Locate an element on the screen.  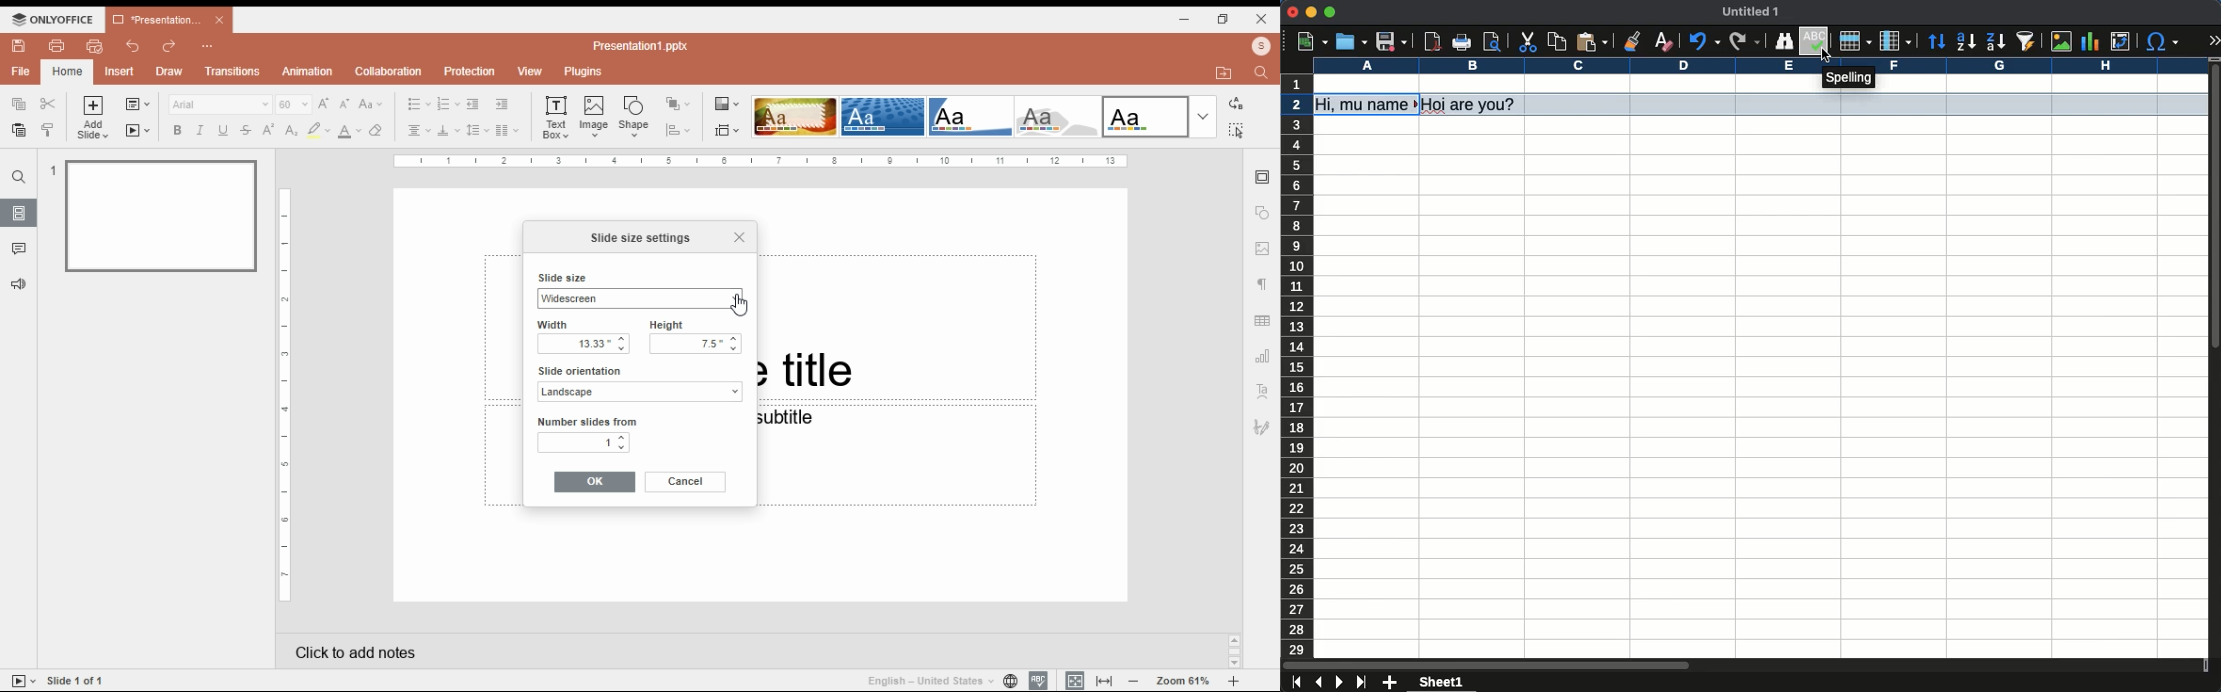
minimize is located at coordinates (1310, 12).